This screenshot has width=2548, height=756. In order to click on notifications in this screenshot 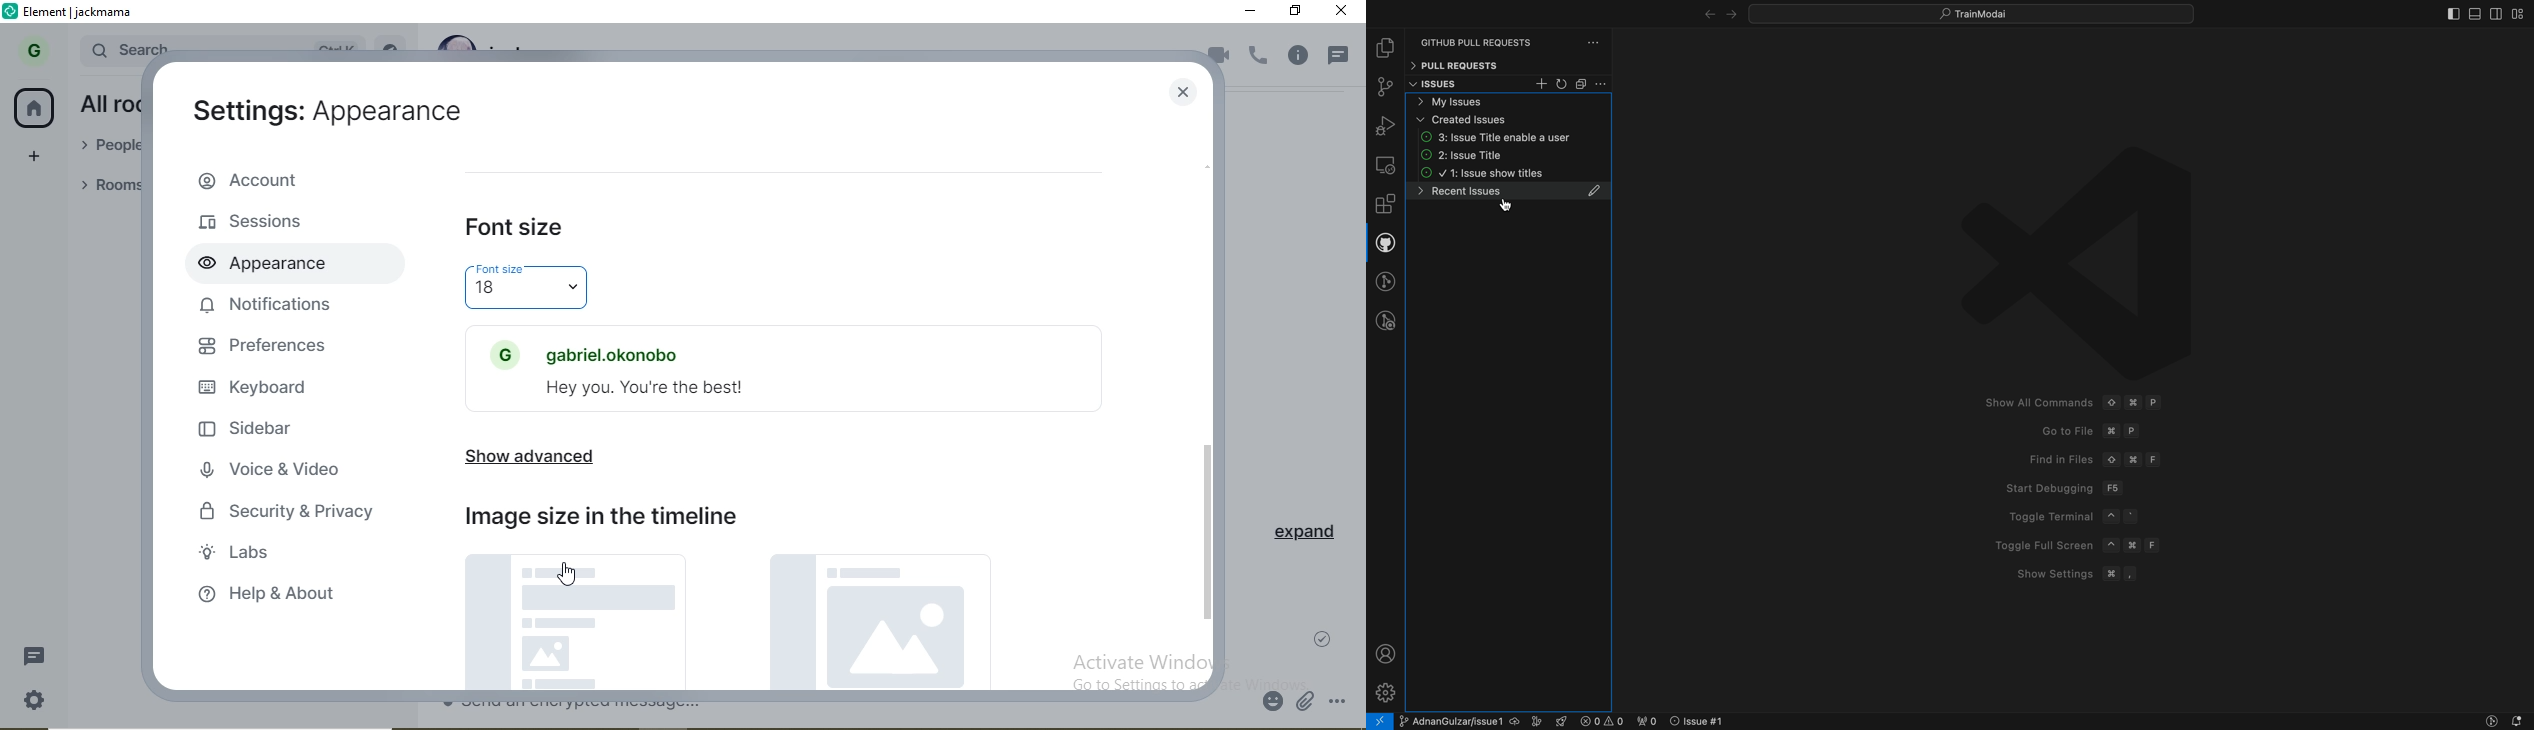, I will do `click(264, 301)`.